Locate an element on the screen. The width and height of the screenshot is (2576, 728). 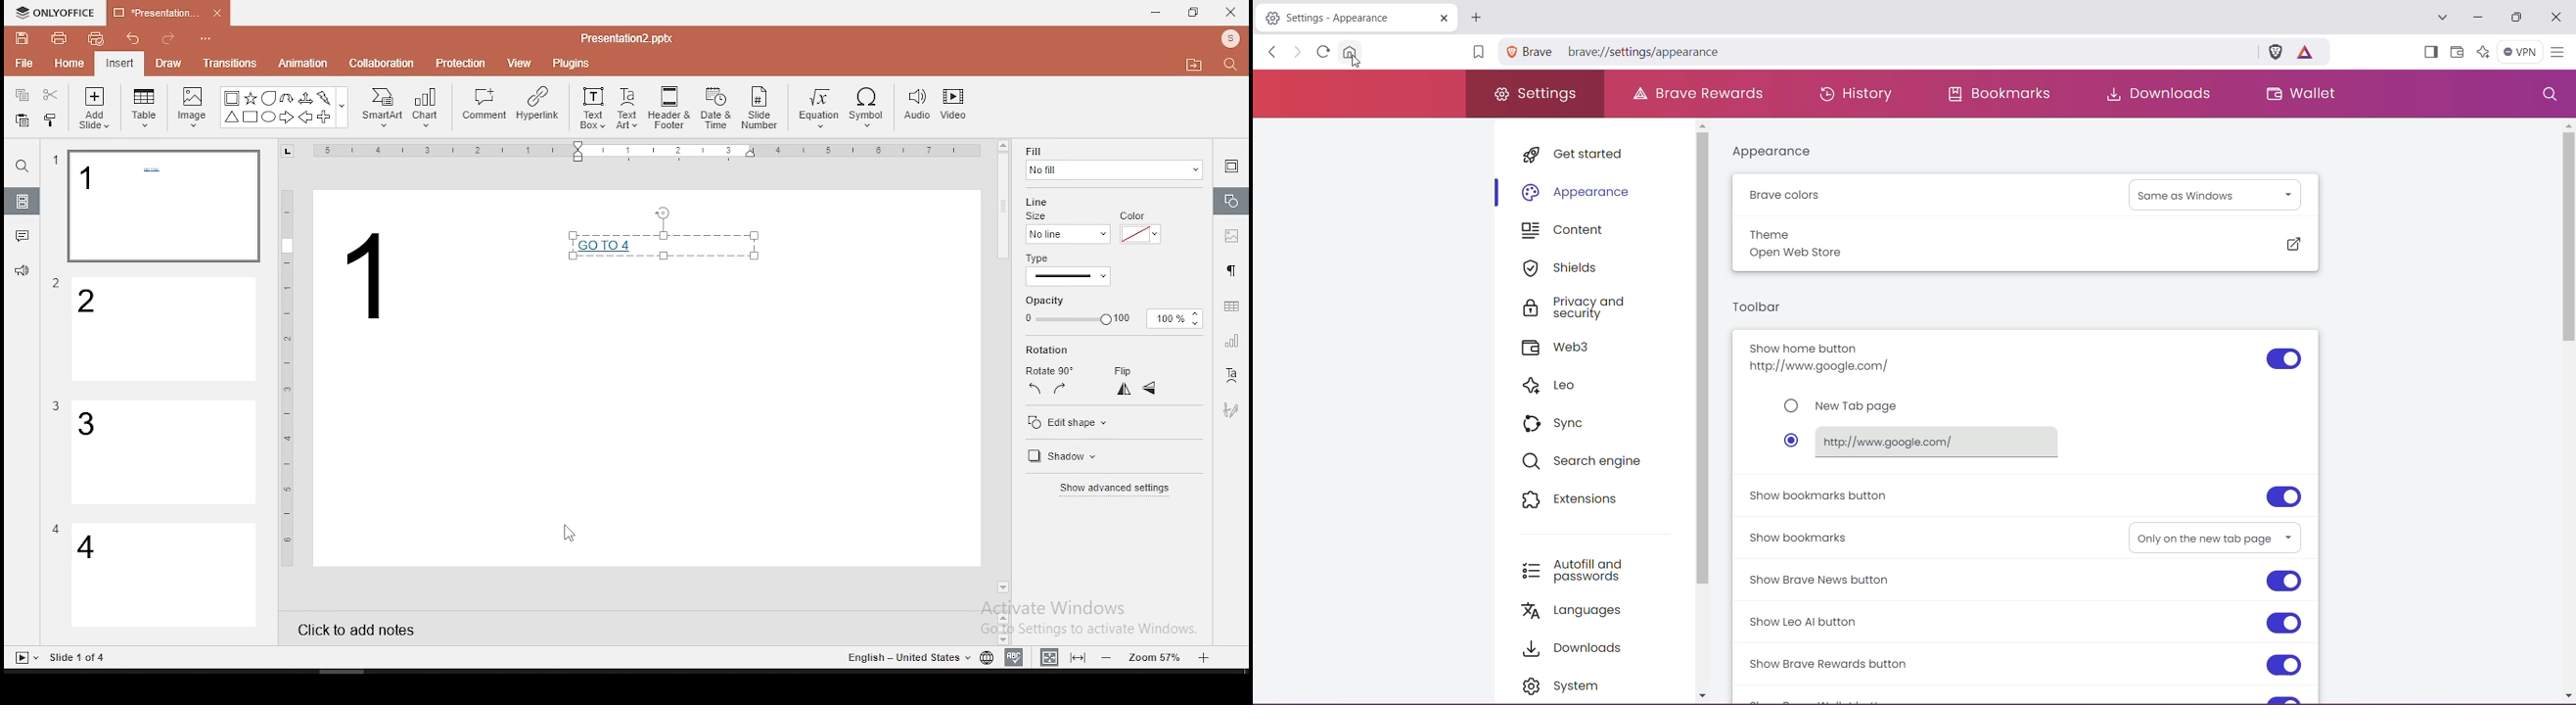
flip horizontal is located at coordinates (1122, 389).